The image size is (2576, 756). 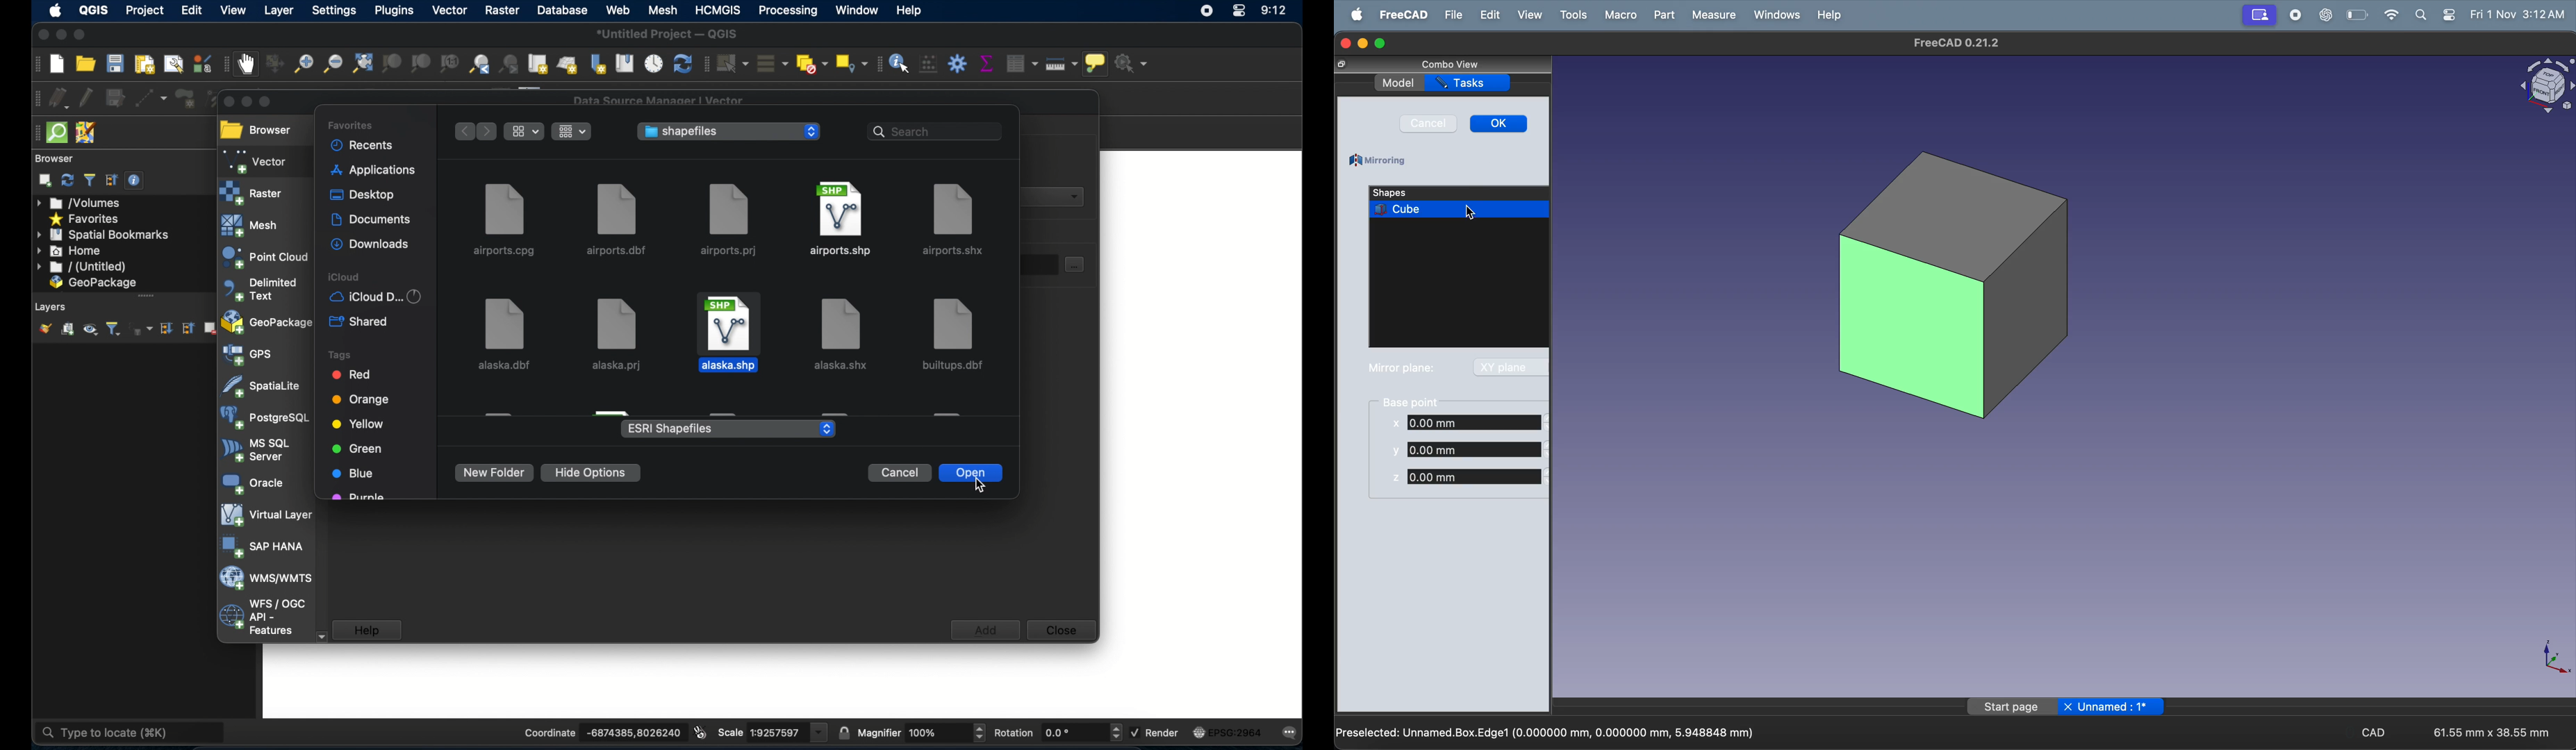 What do you see at coordinates (1468, 476) in the screenshot?
I see `z cordinate` at bounding box center [1468, 476].